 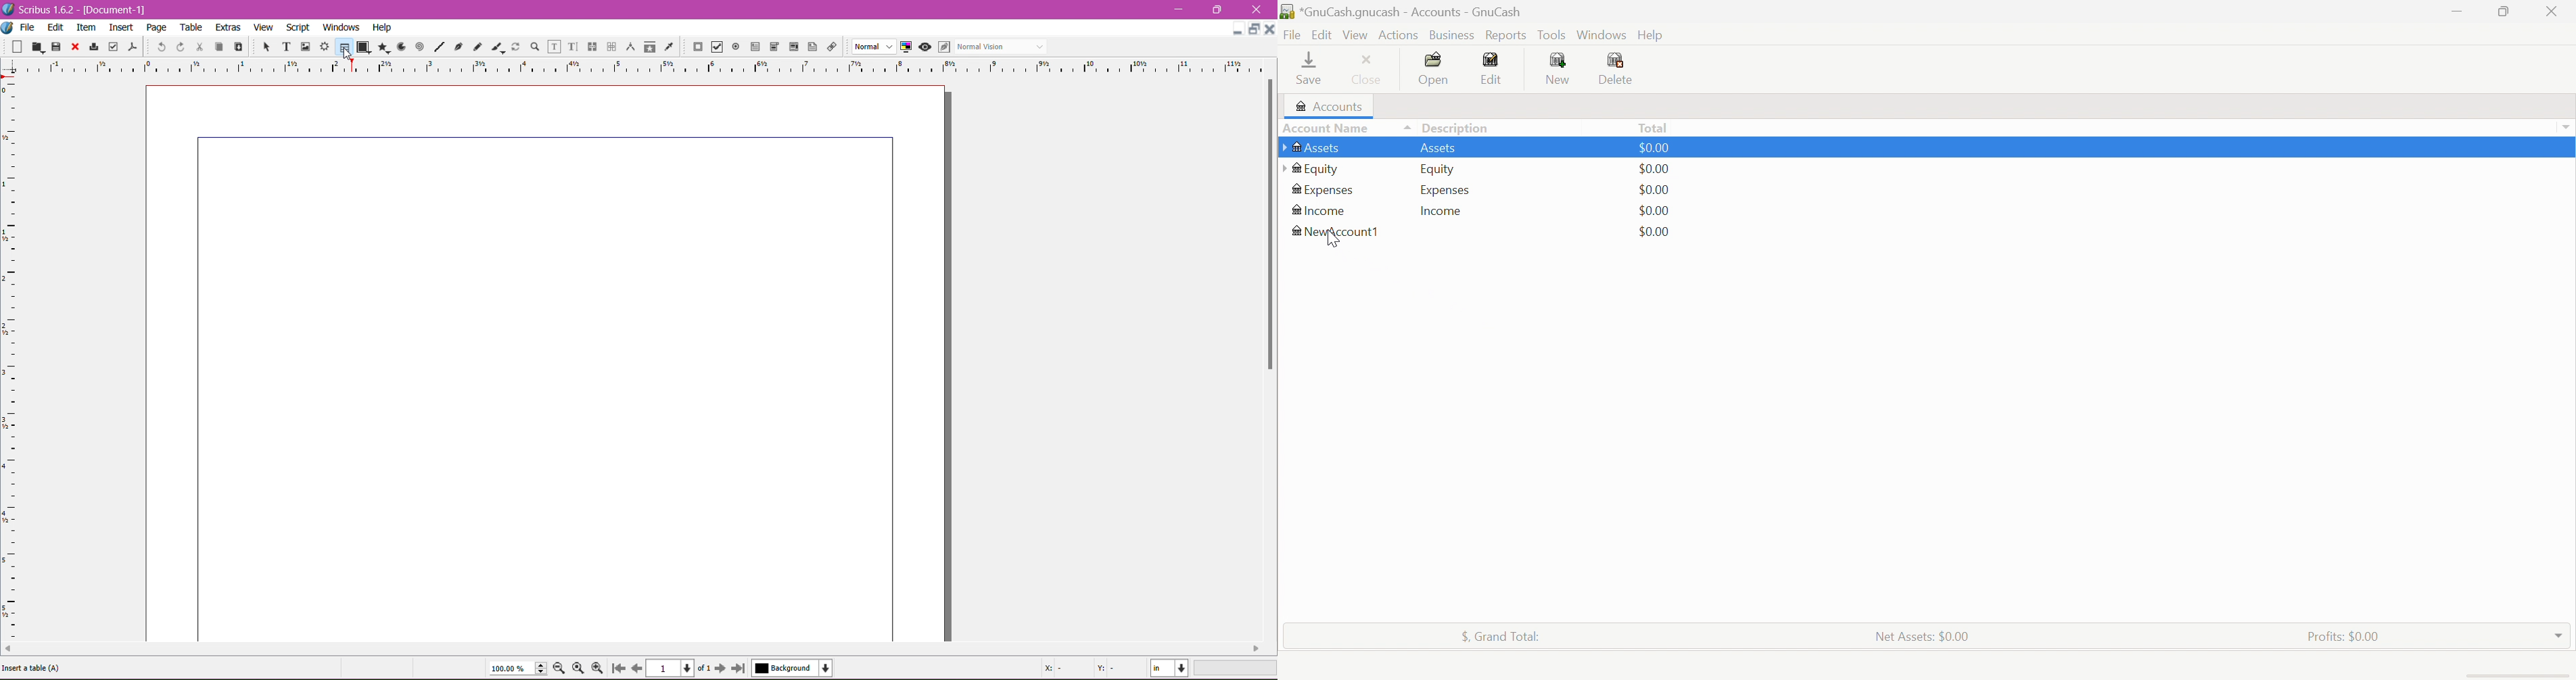 What do you see at coordinates (772, 47) in the screenshot?
I see `PDF combo box` at bounding box center [772, 47].